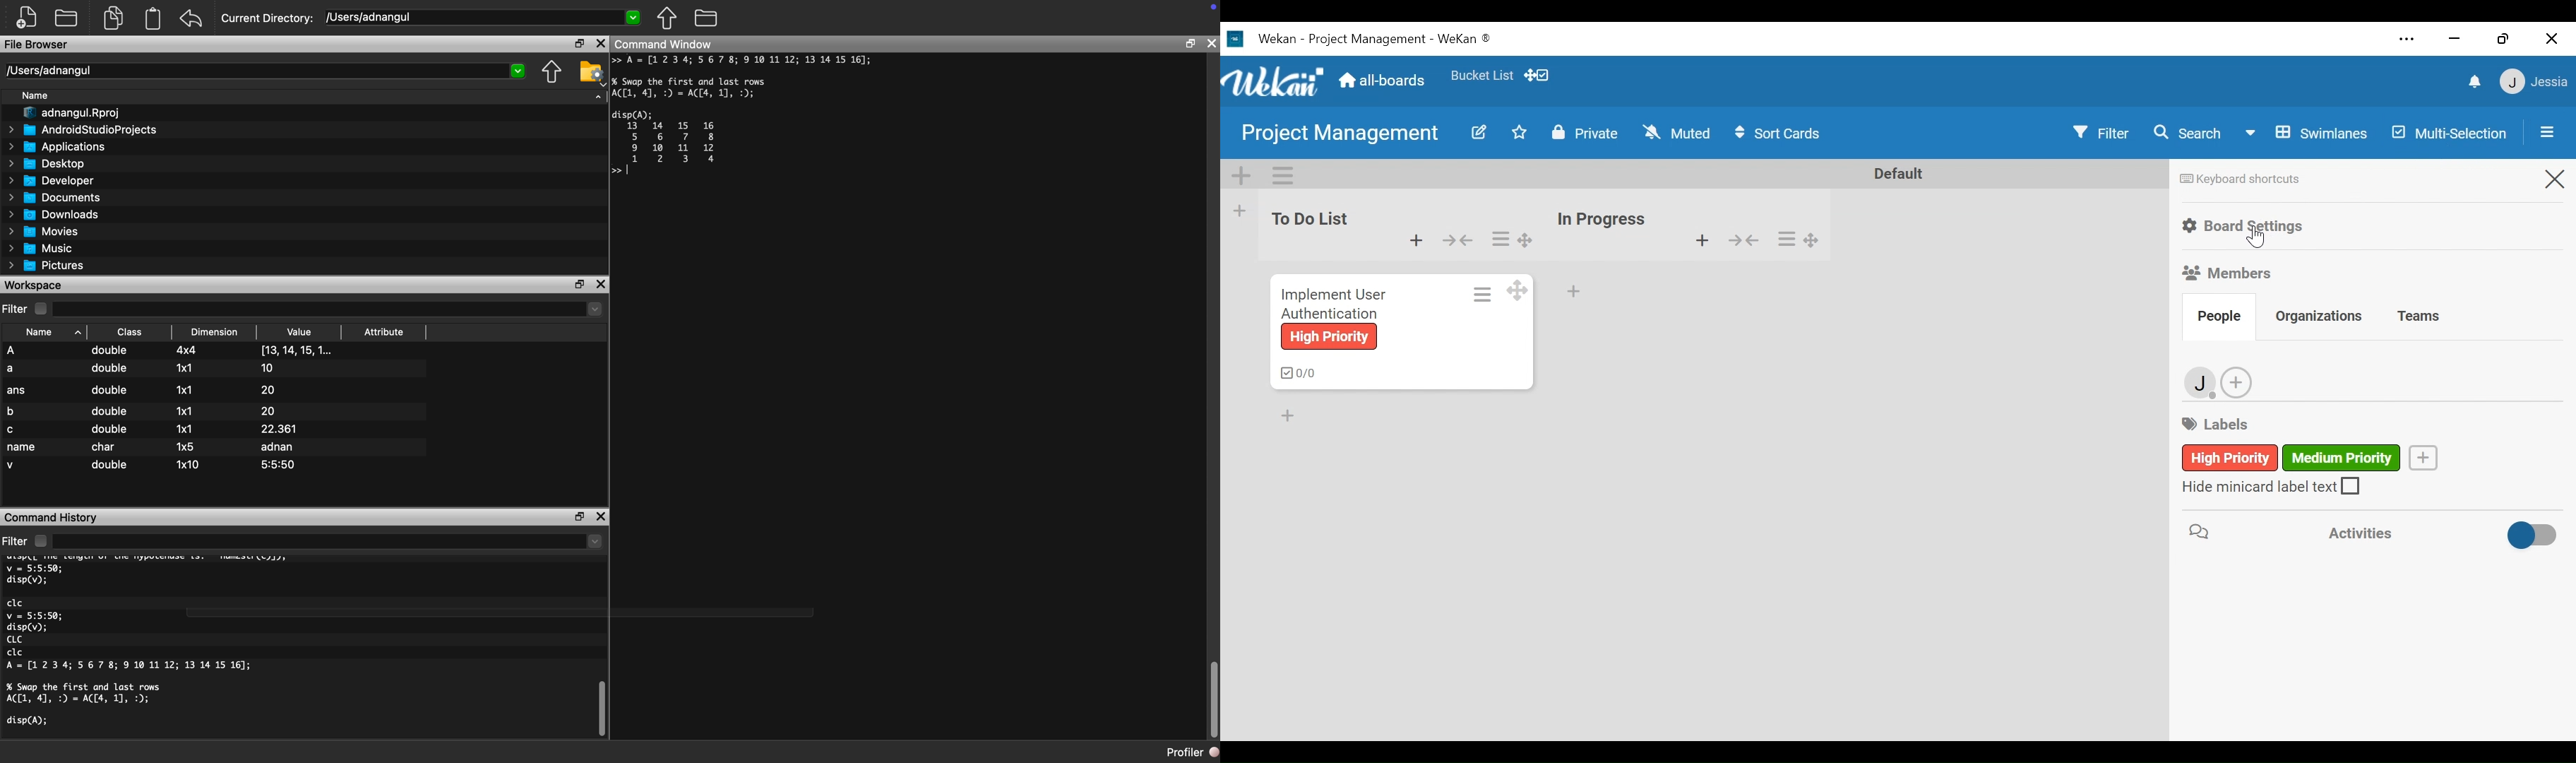 The image size is (2576, 784). I want to click on Add member, so click(2238, 384).